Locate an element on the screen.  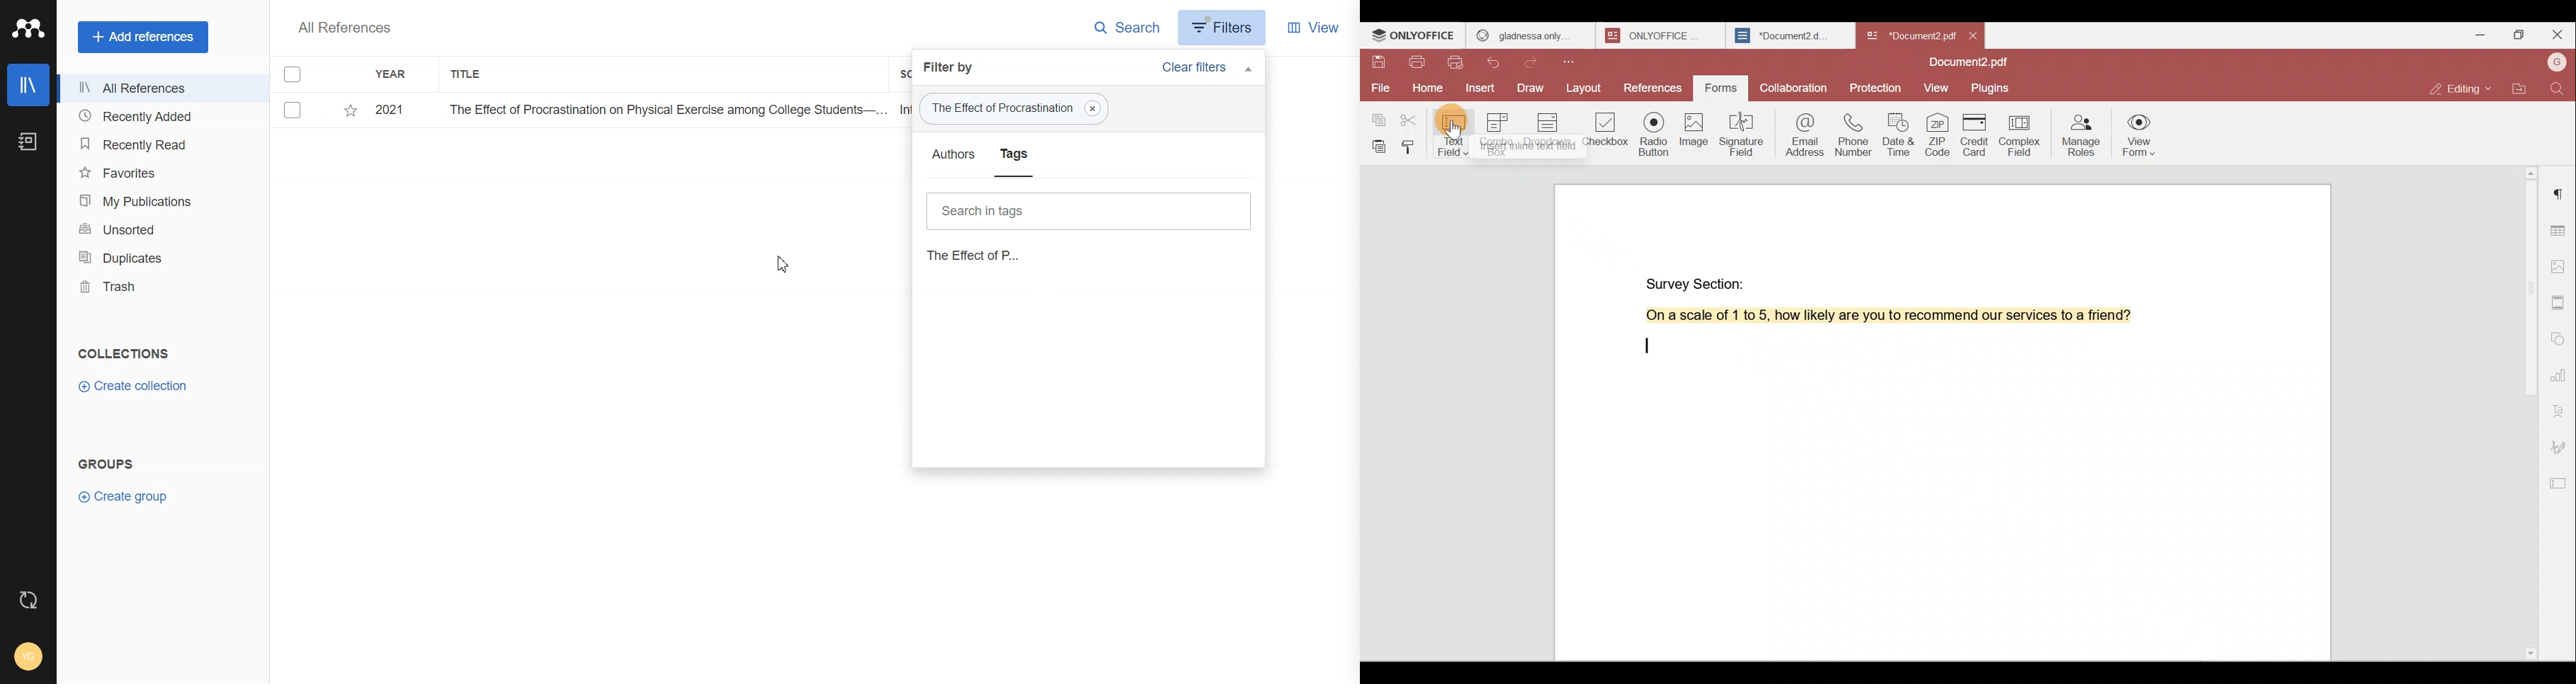
Text field is located at coordinates (1455, 132).